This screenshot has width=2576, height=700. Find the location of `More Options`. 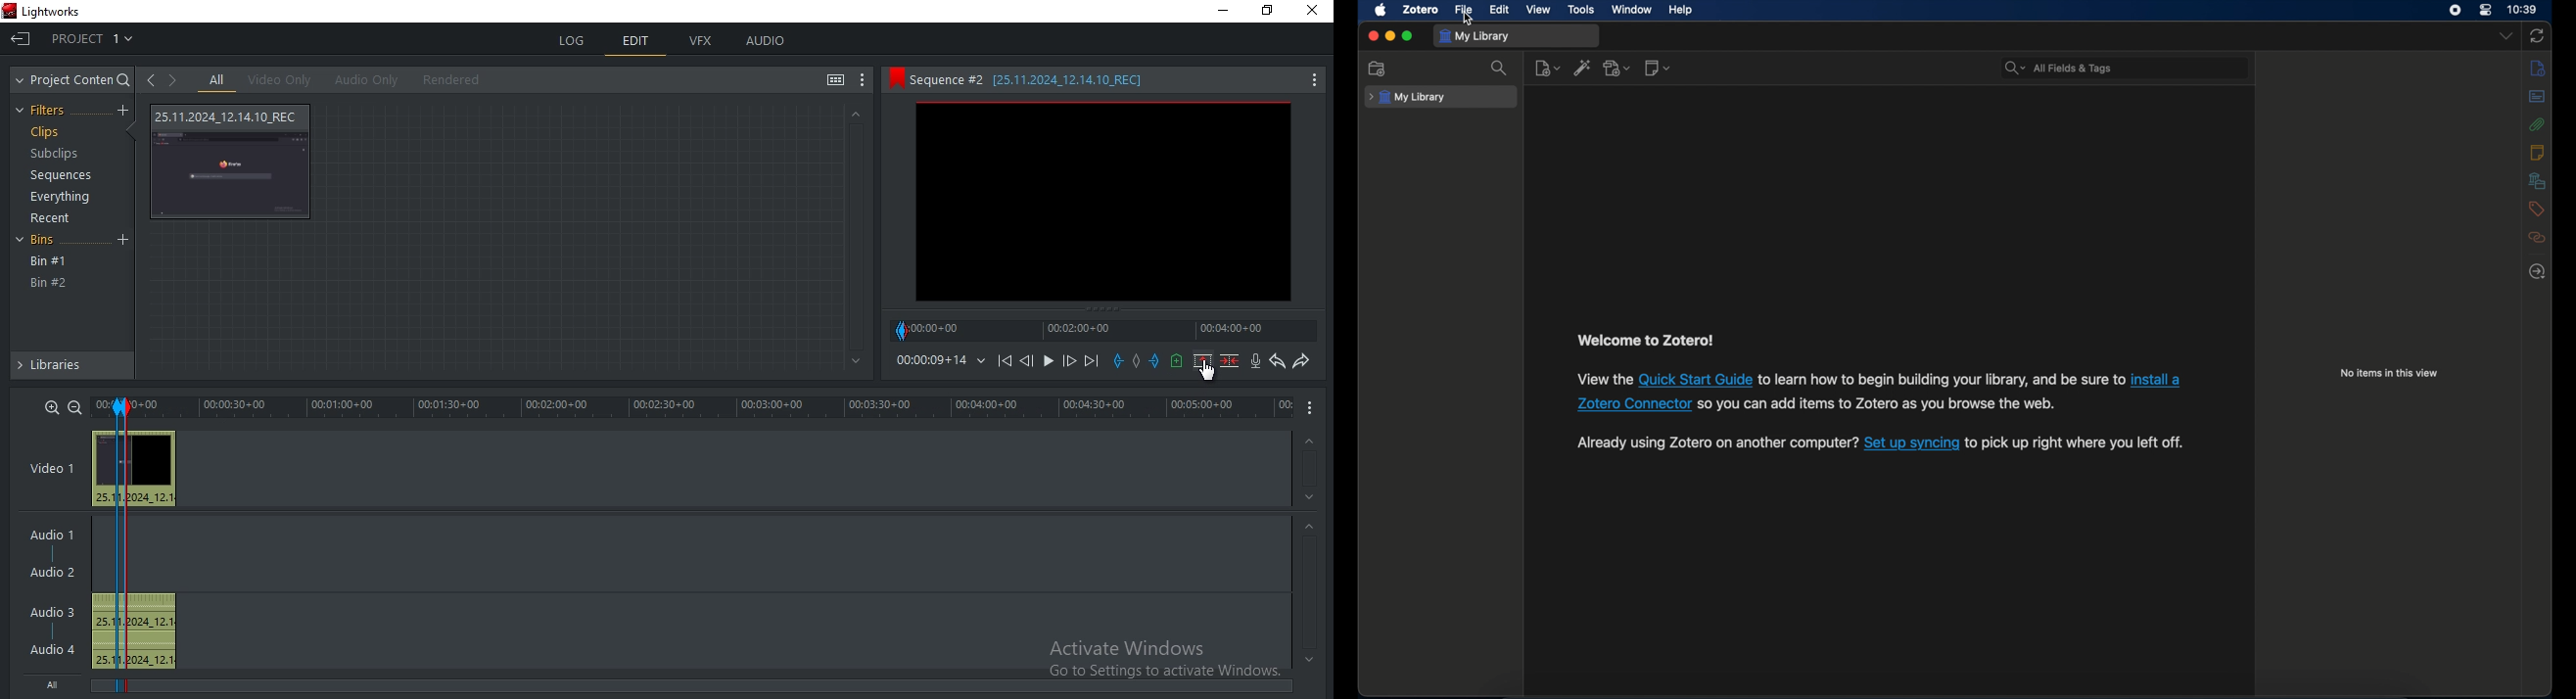

More Options is located at coordinates (1314, 408).